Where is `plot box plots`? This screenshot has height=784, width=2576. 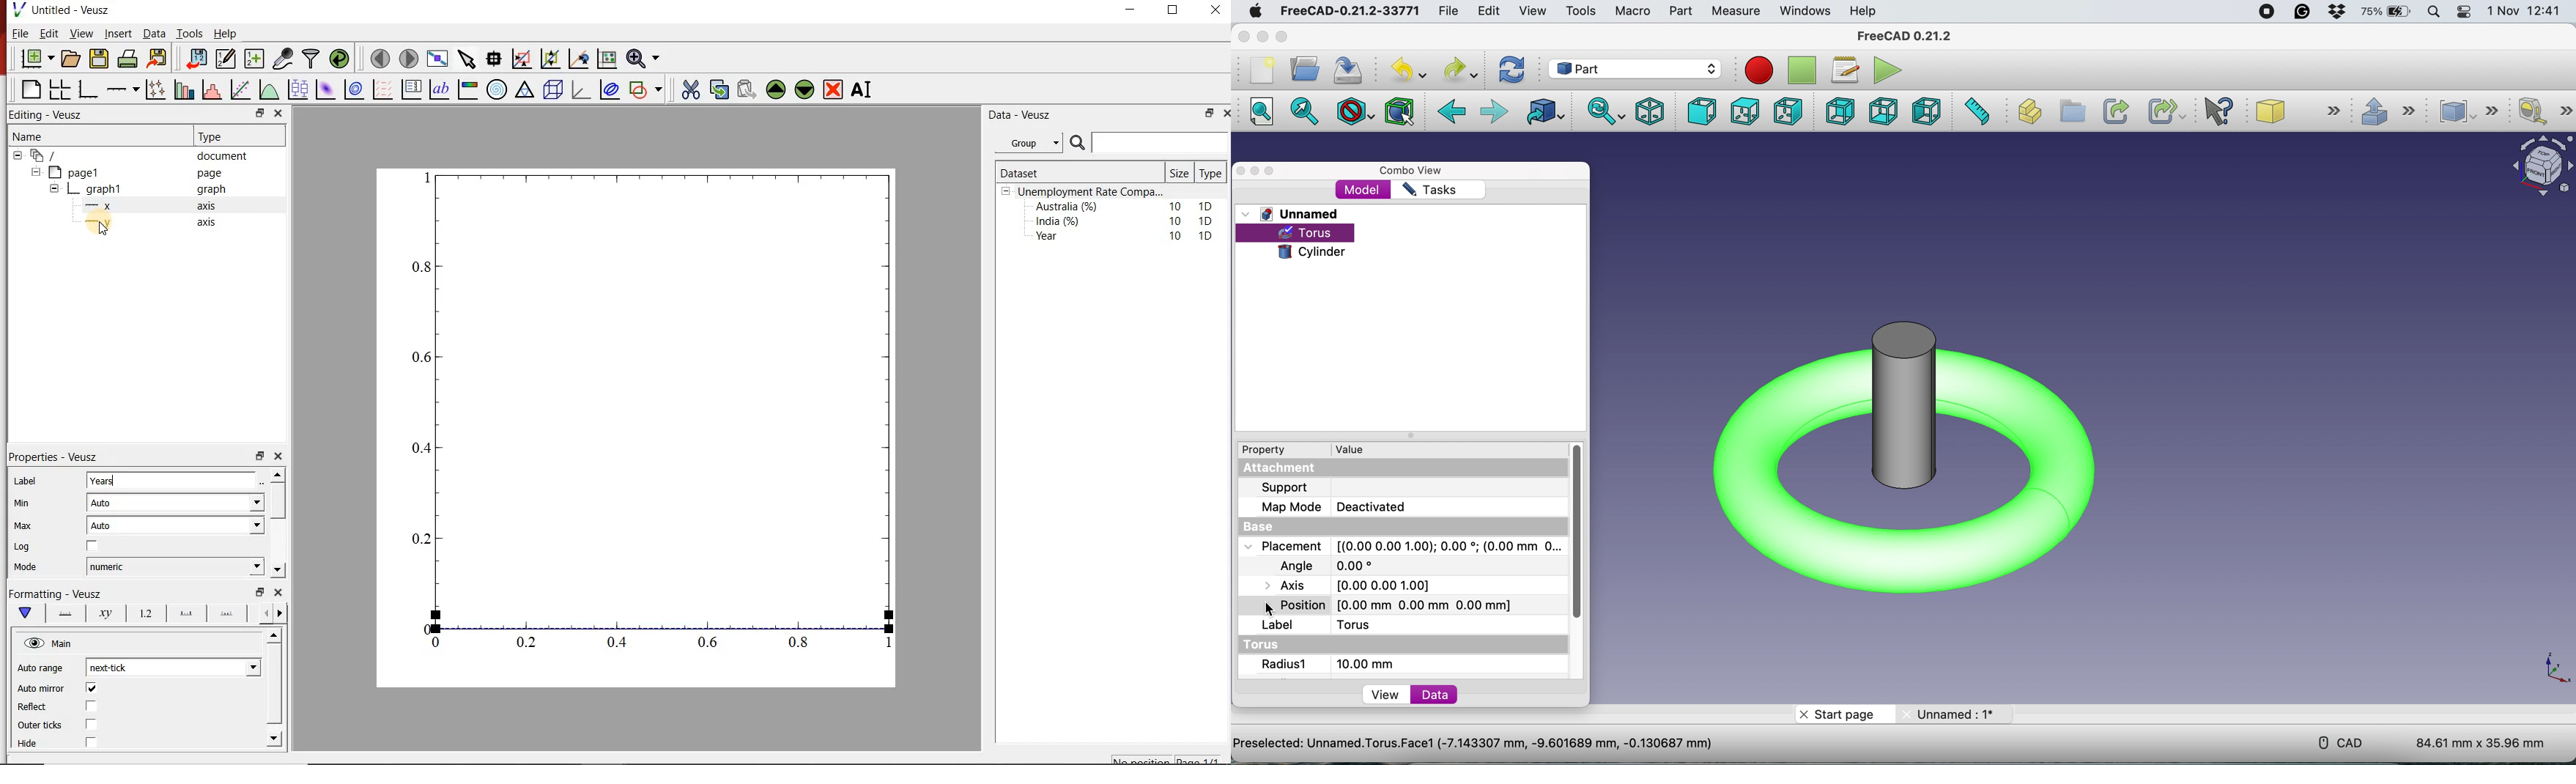
plot box plots is located at coordinates (298, 89).